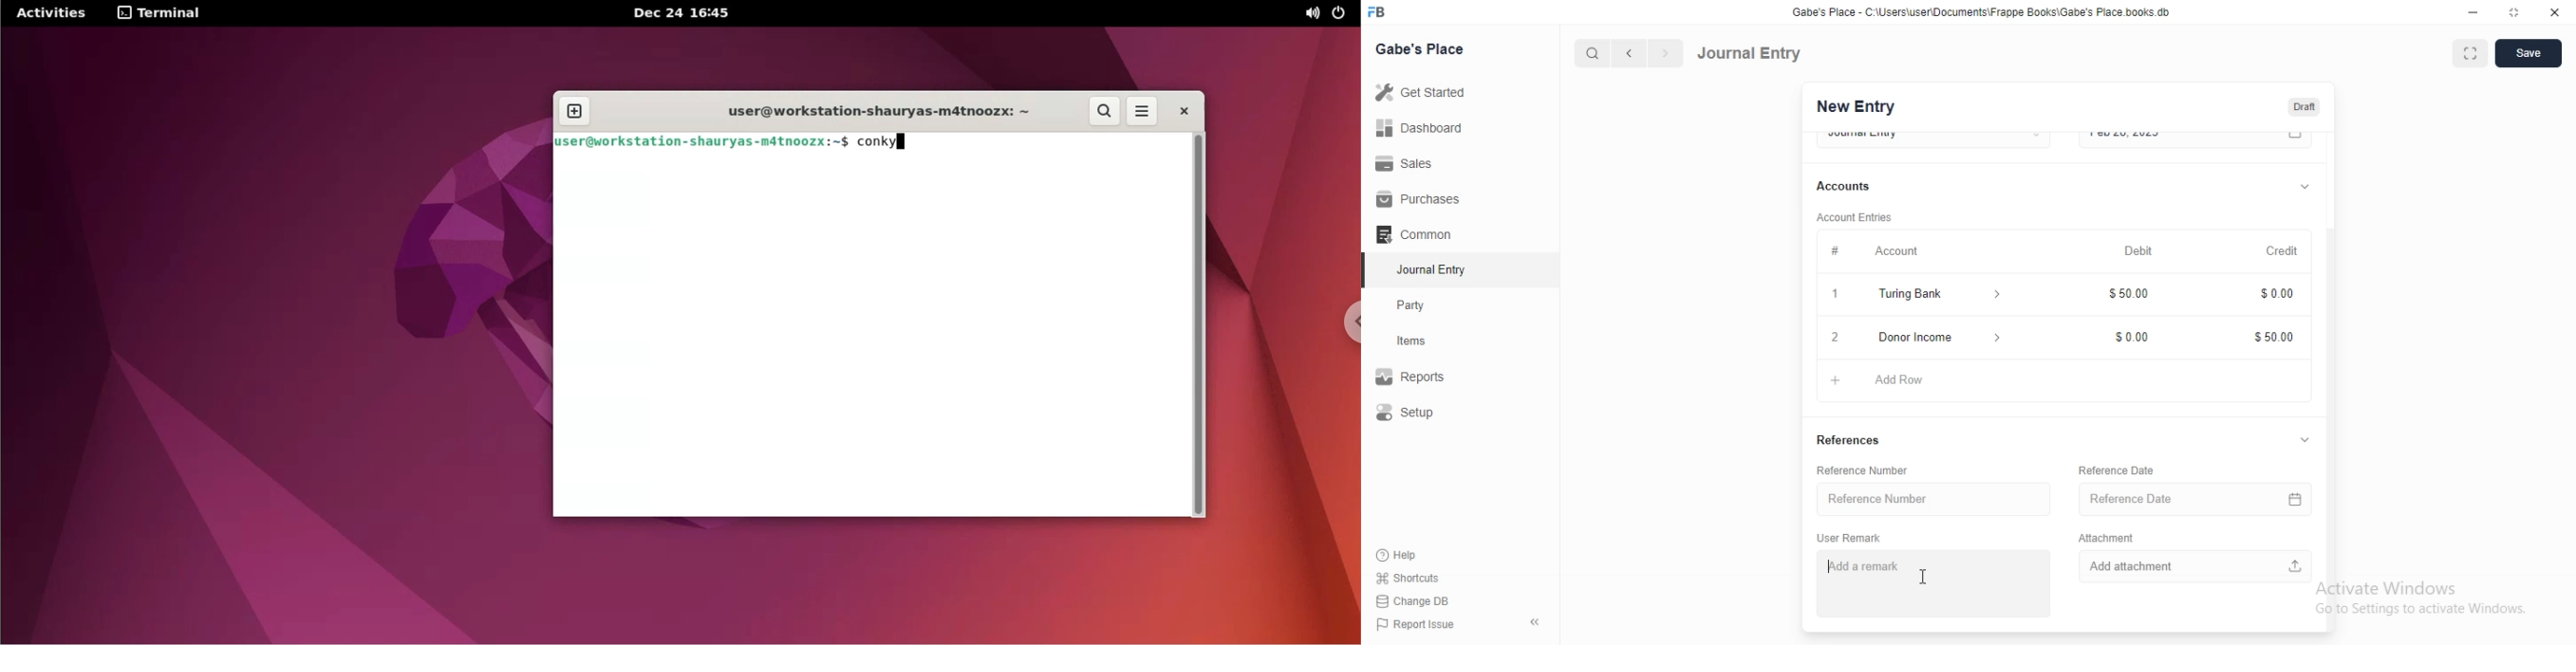 The width and height of the screenshot is (2576, 672). What do you see at coordinates (1424, 305) in the screenshot?
I see `Party` at bounding box center [1424, 305].